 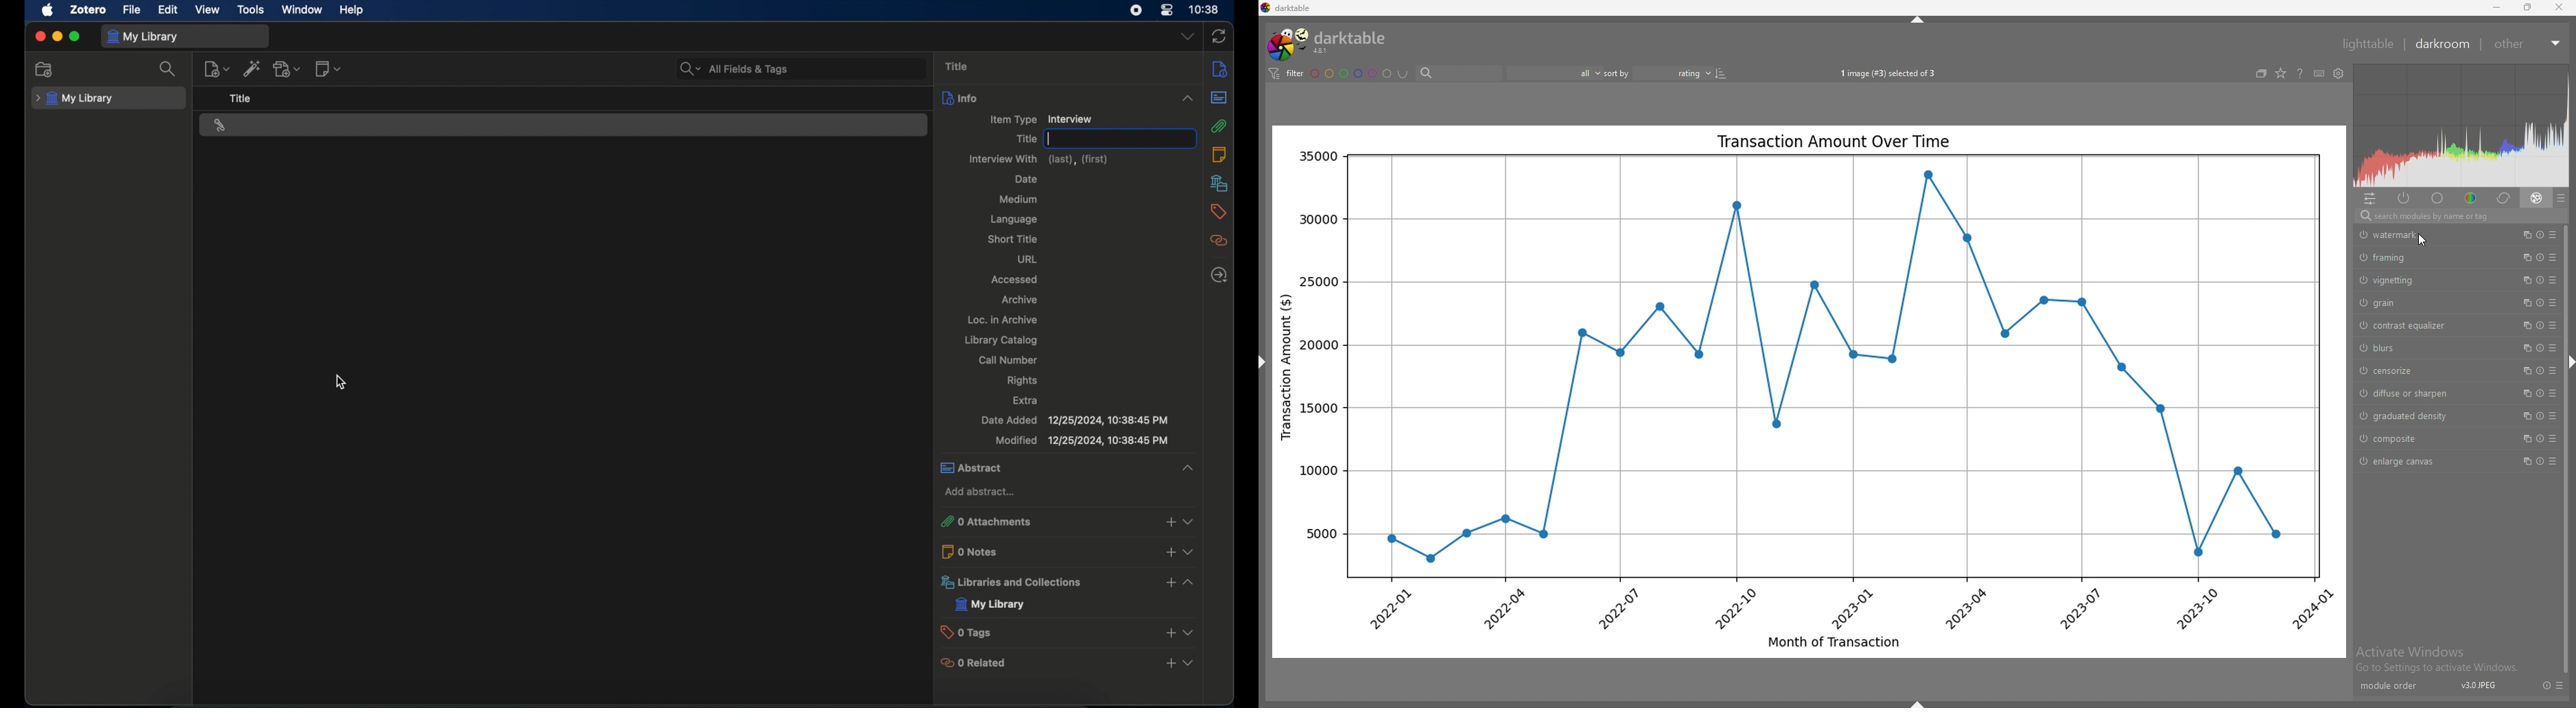 What do you see at coordinates (353, 10) in the screenshot?
I see `help` at bounding box center [353, 10].